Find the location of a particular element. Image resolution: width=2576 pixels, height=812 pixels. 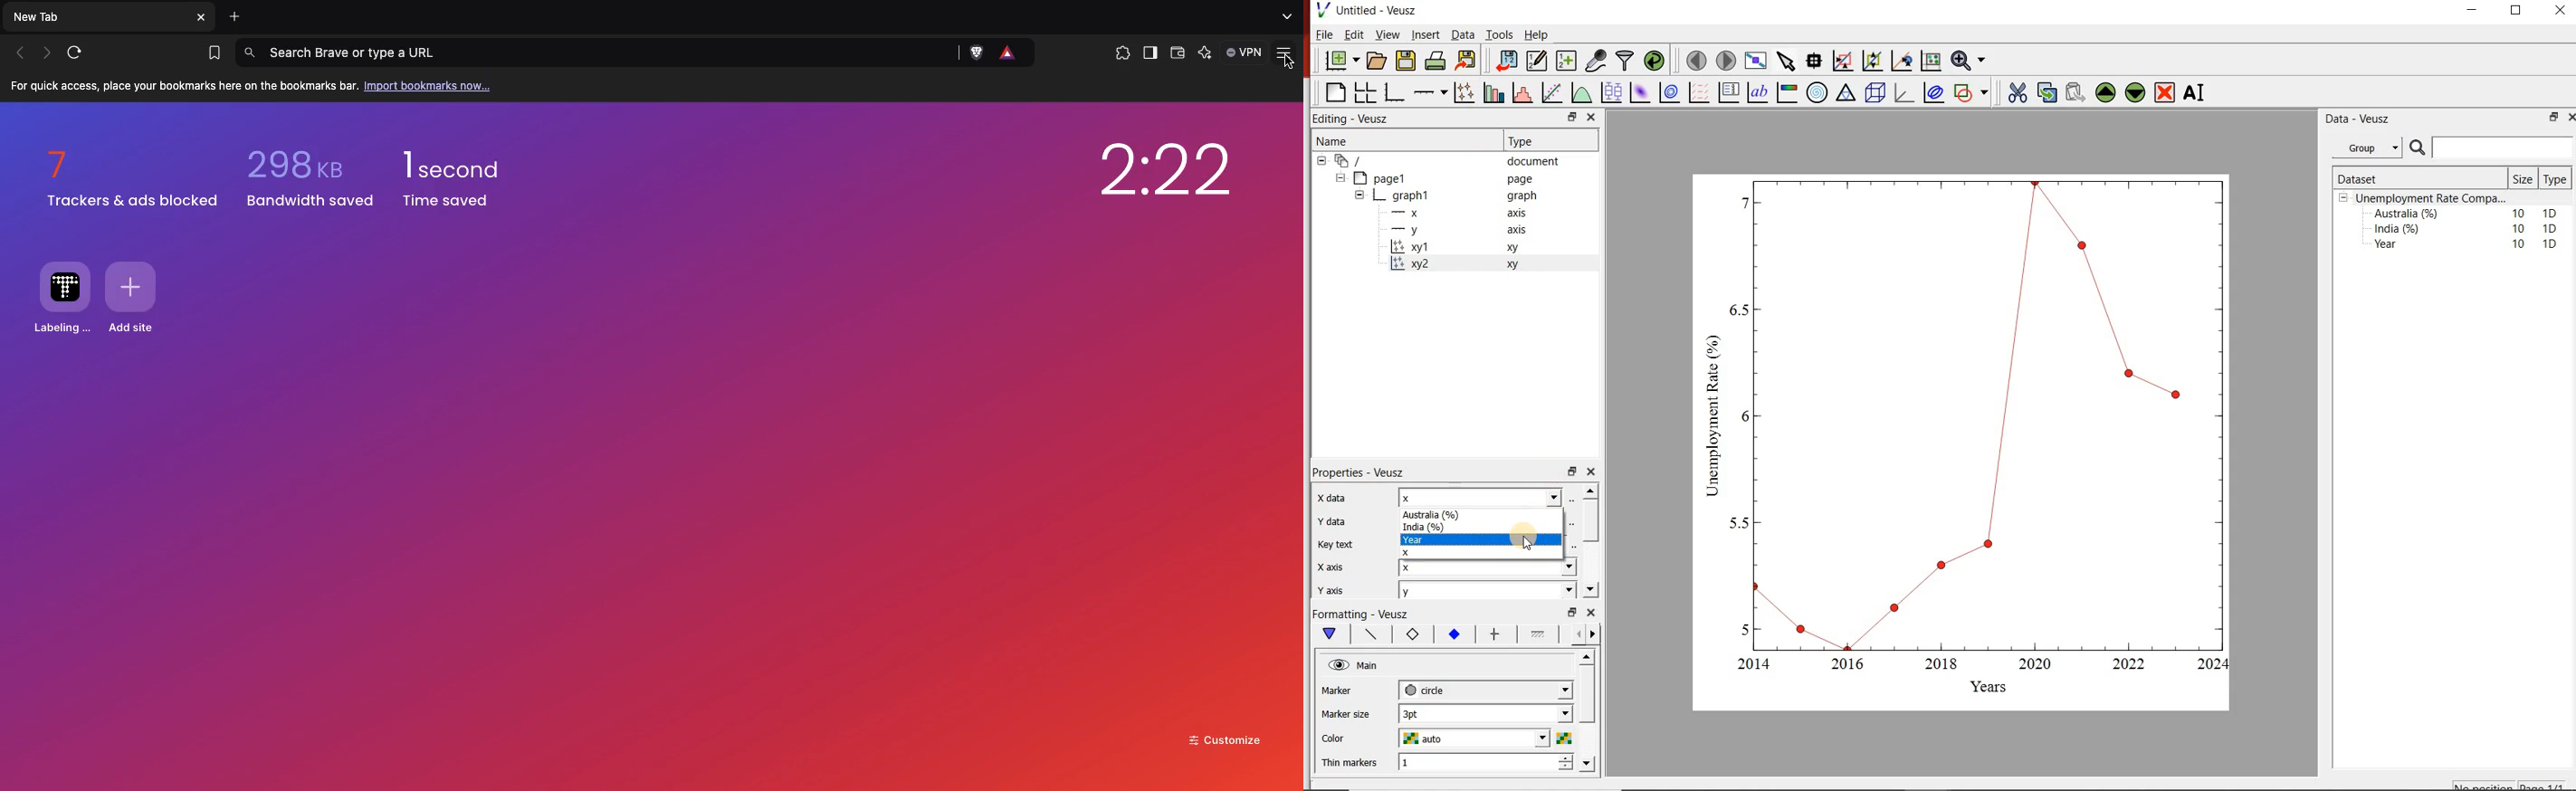

import document is located at coordinates (1508, 59).